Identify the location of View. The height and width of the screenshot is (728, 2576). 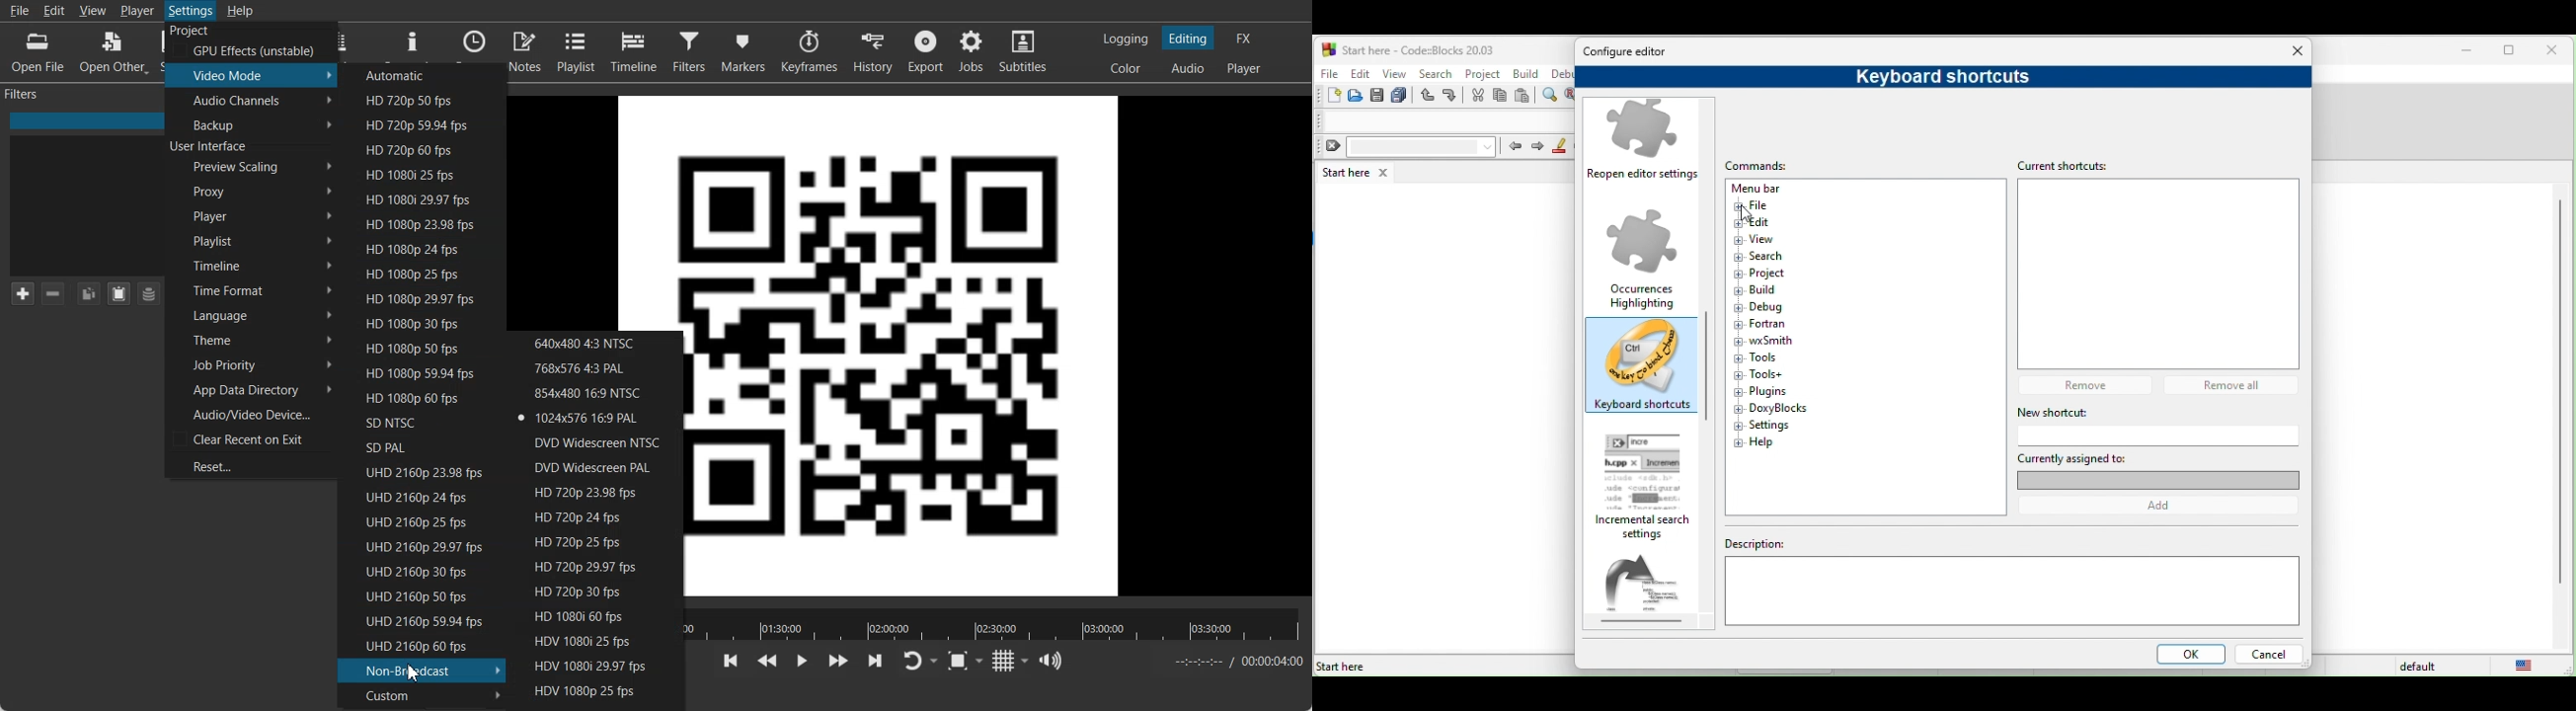
(92, 10).